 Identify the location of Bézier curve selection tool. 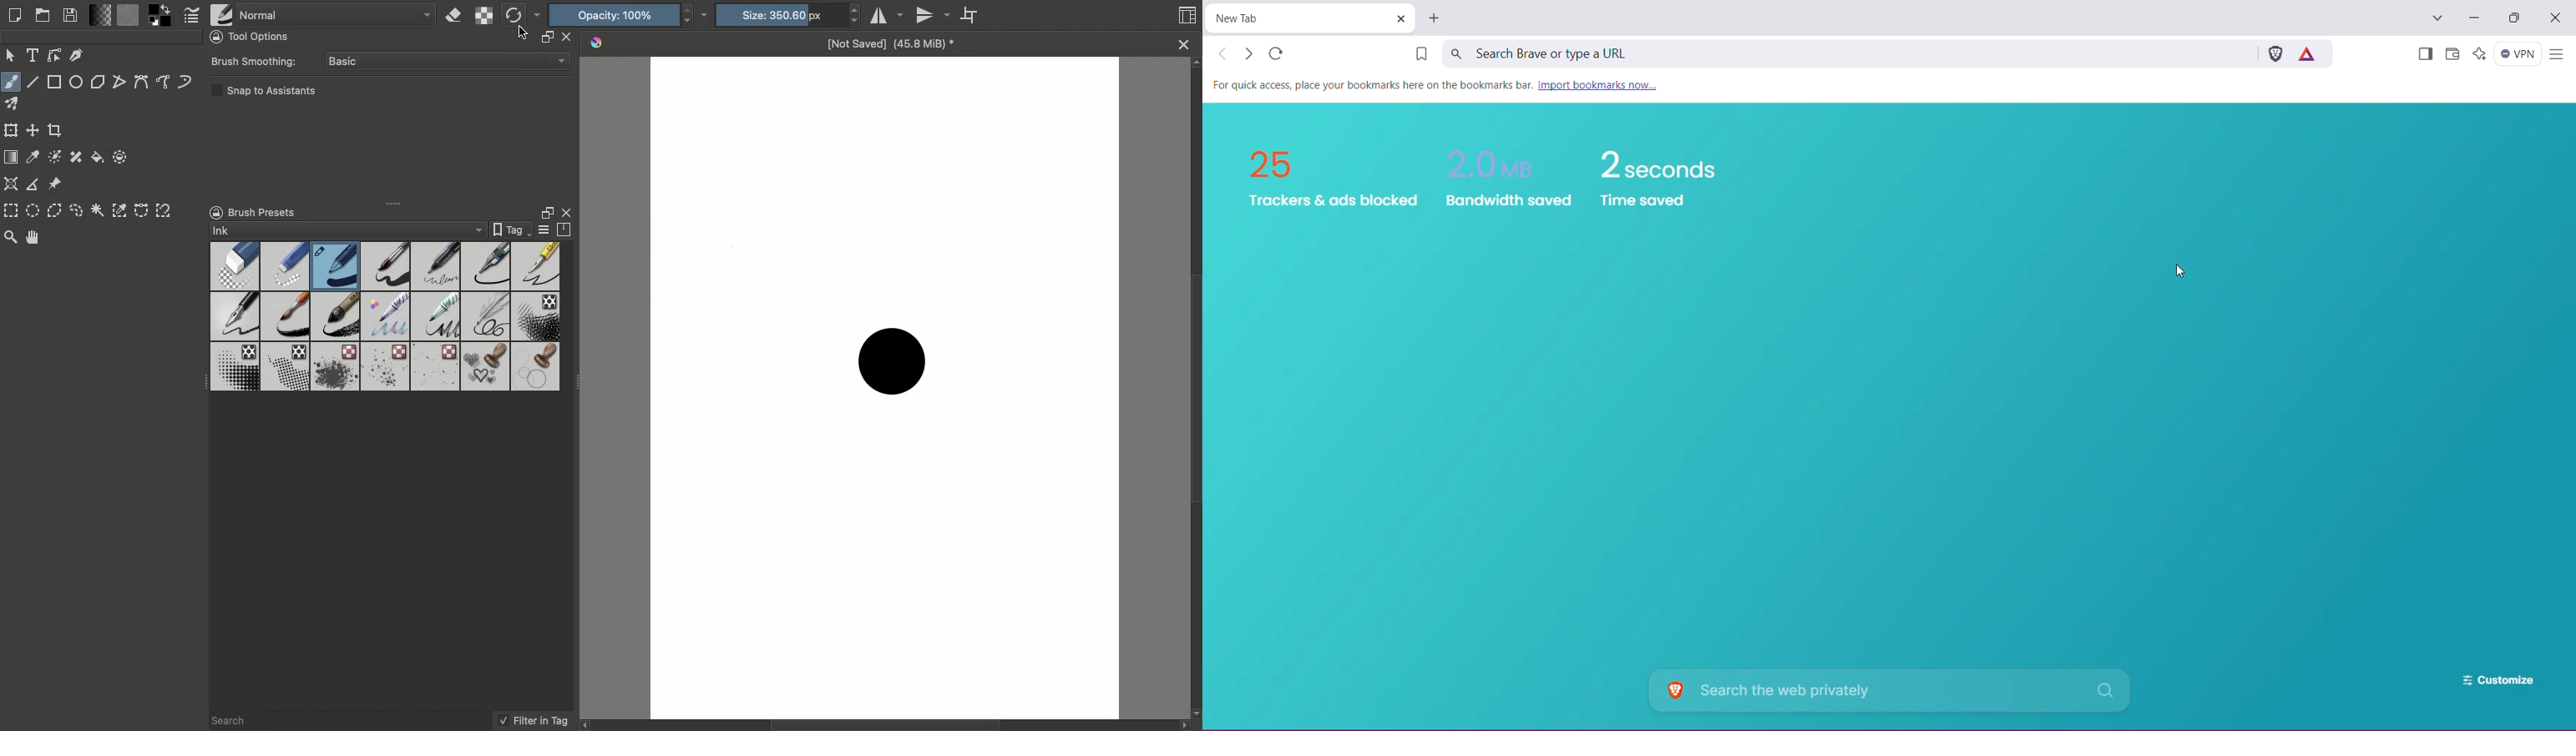
(141, 213).